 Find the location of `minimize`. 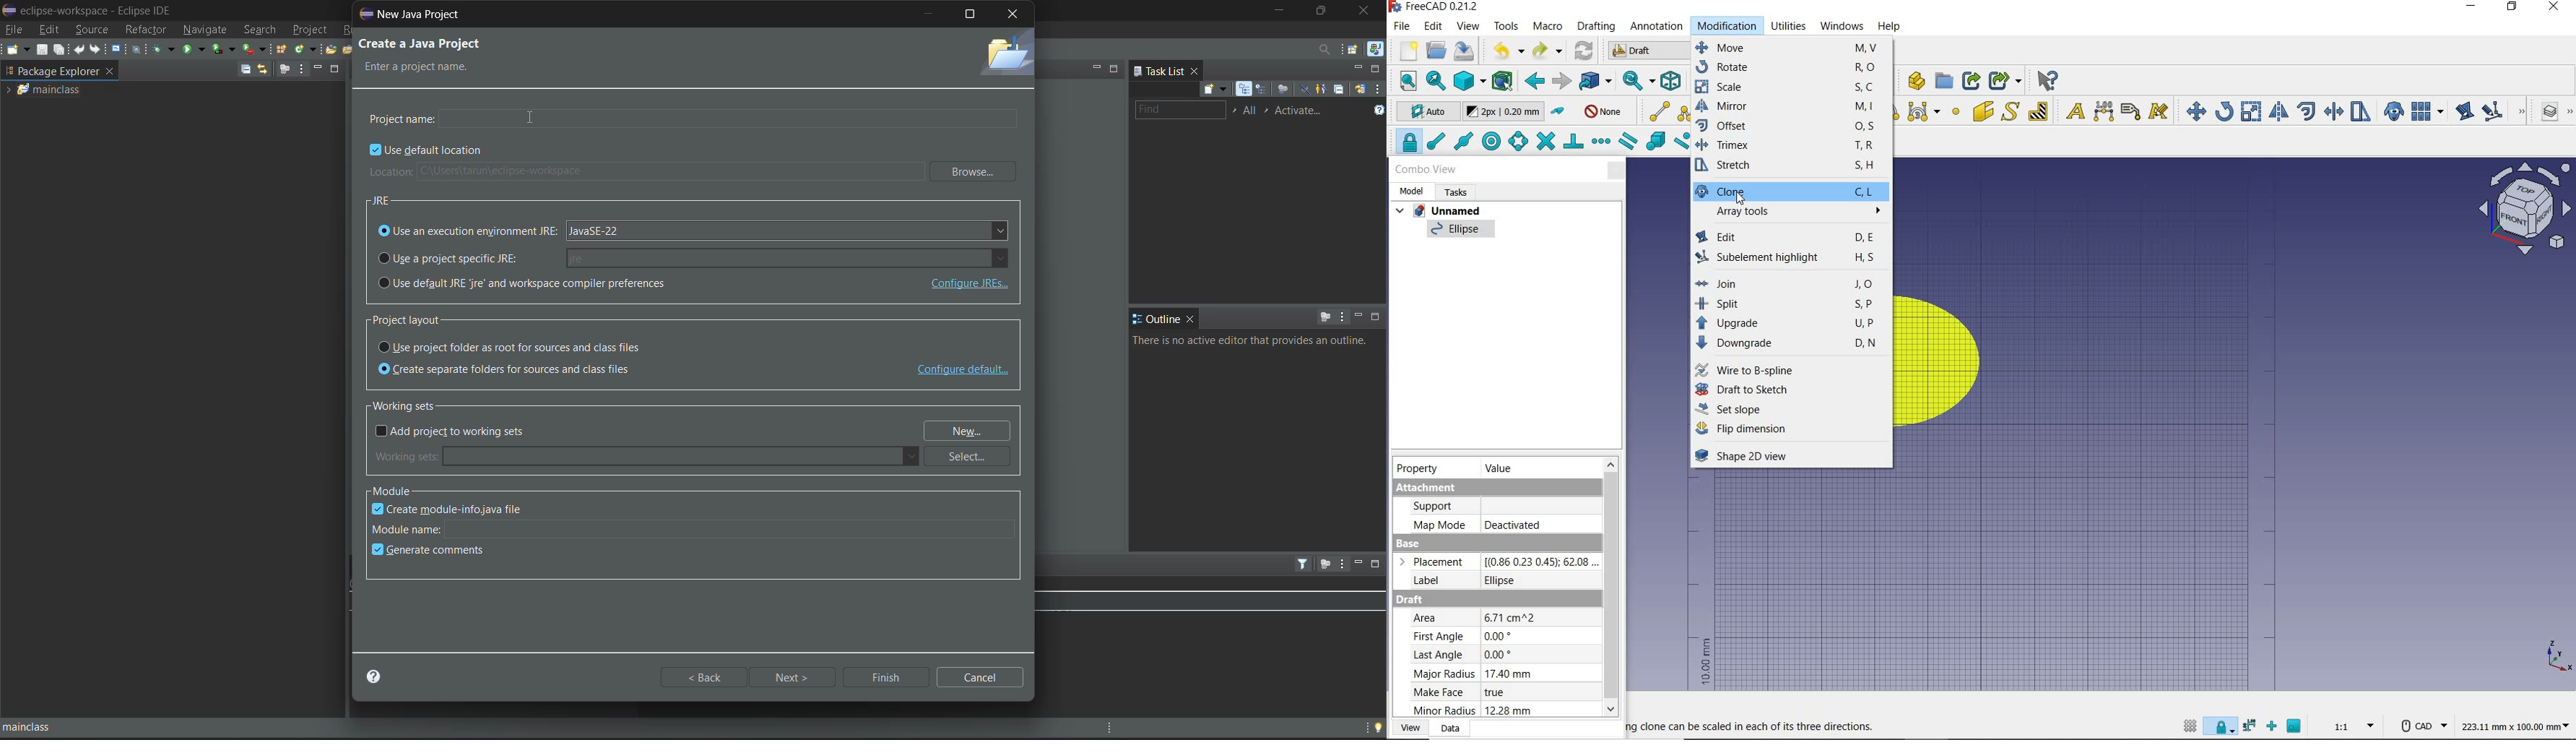

minimize is located at coordinates (929, 13).